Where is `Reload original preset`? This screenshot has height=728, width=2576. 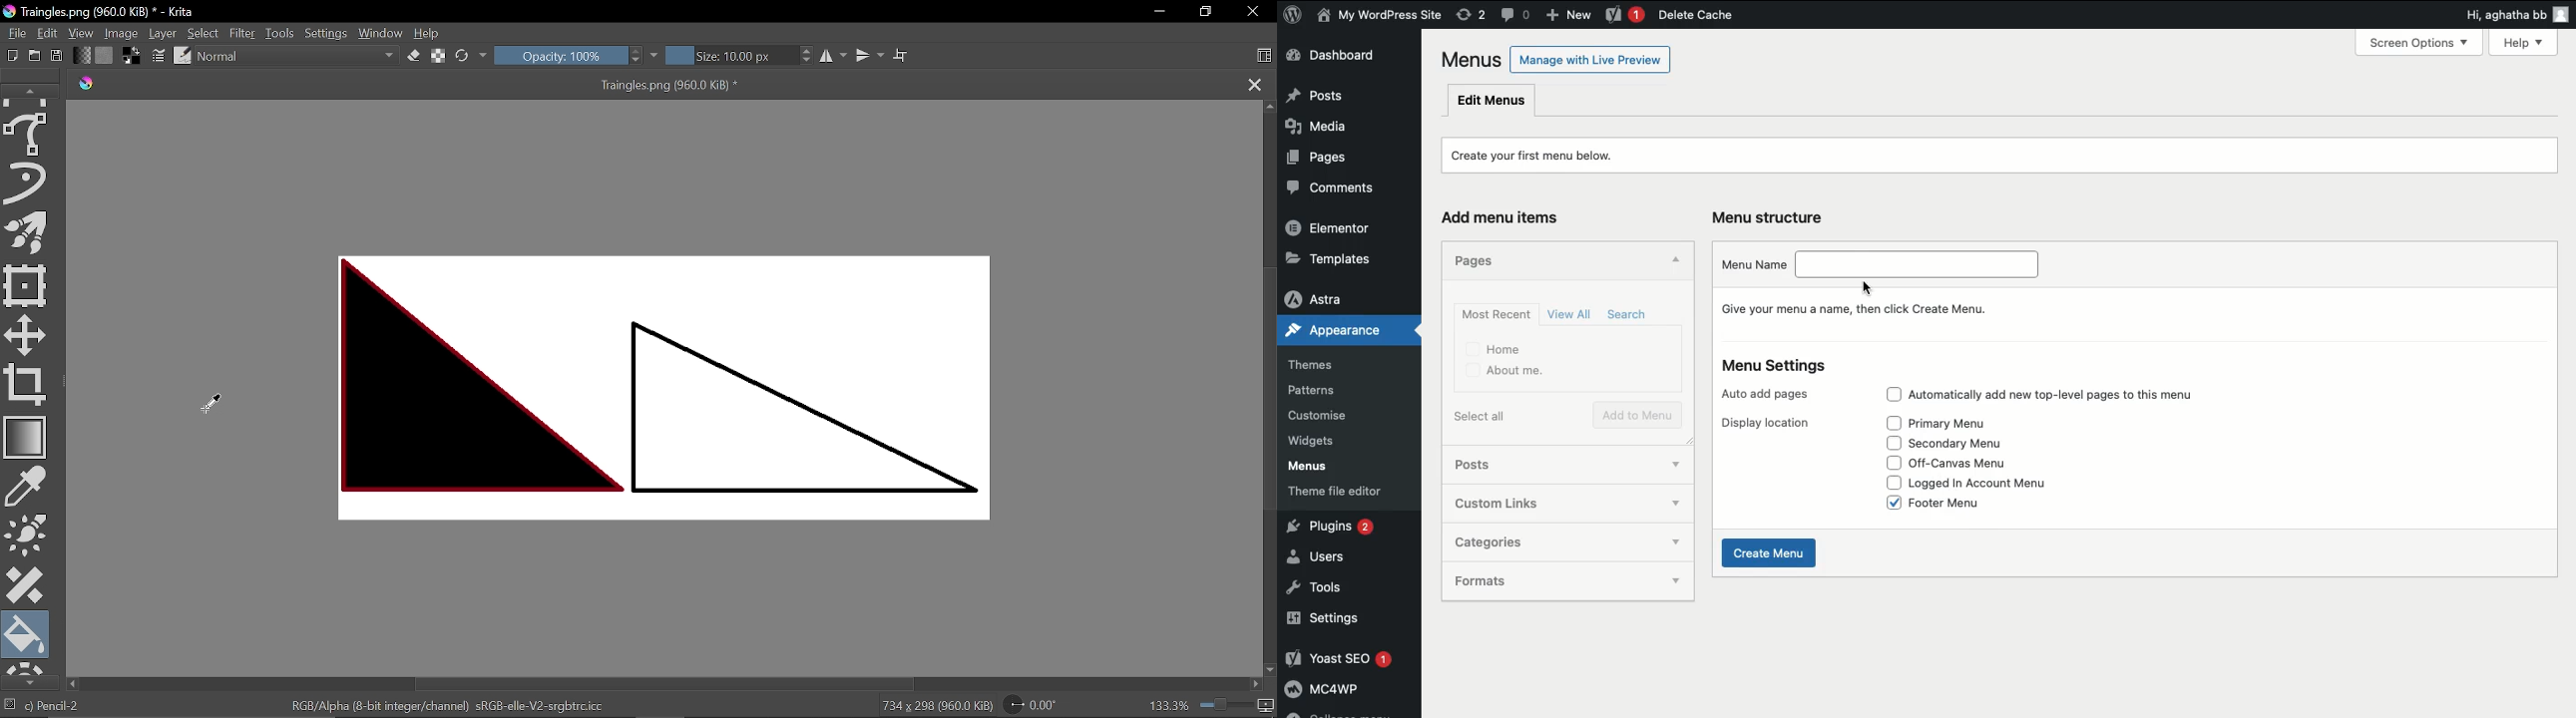 Reload original preset is located at coordinates (463, 56).